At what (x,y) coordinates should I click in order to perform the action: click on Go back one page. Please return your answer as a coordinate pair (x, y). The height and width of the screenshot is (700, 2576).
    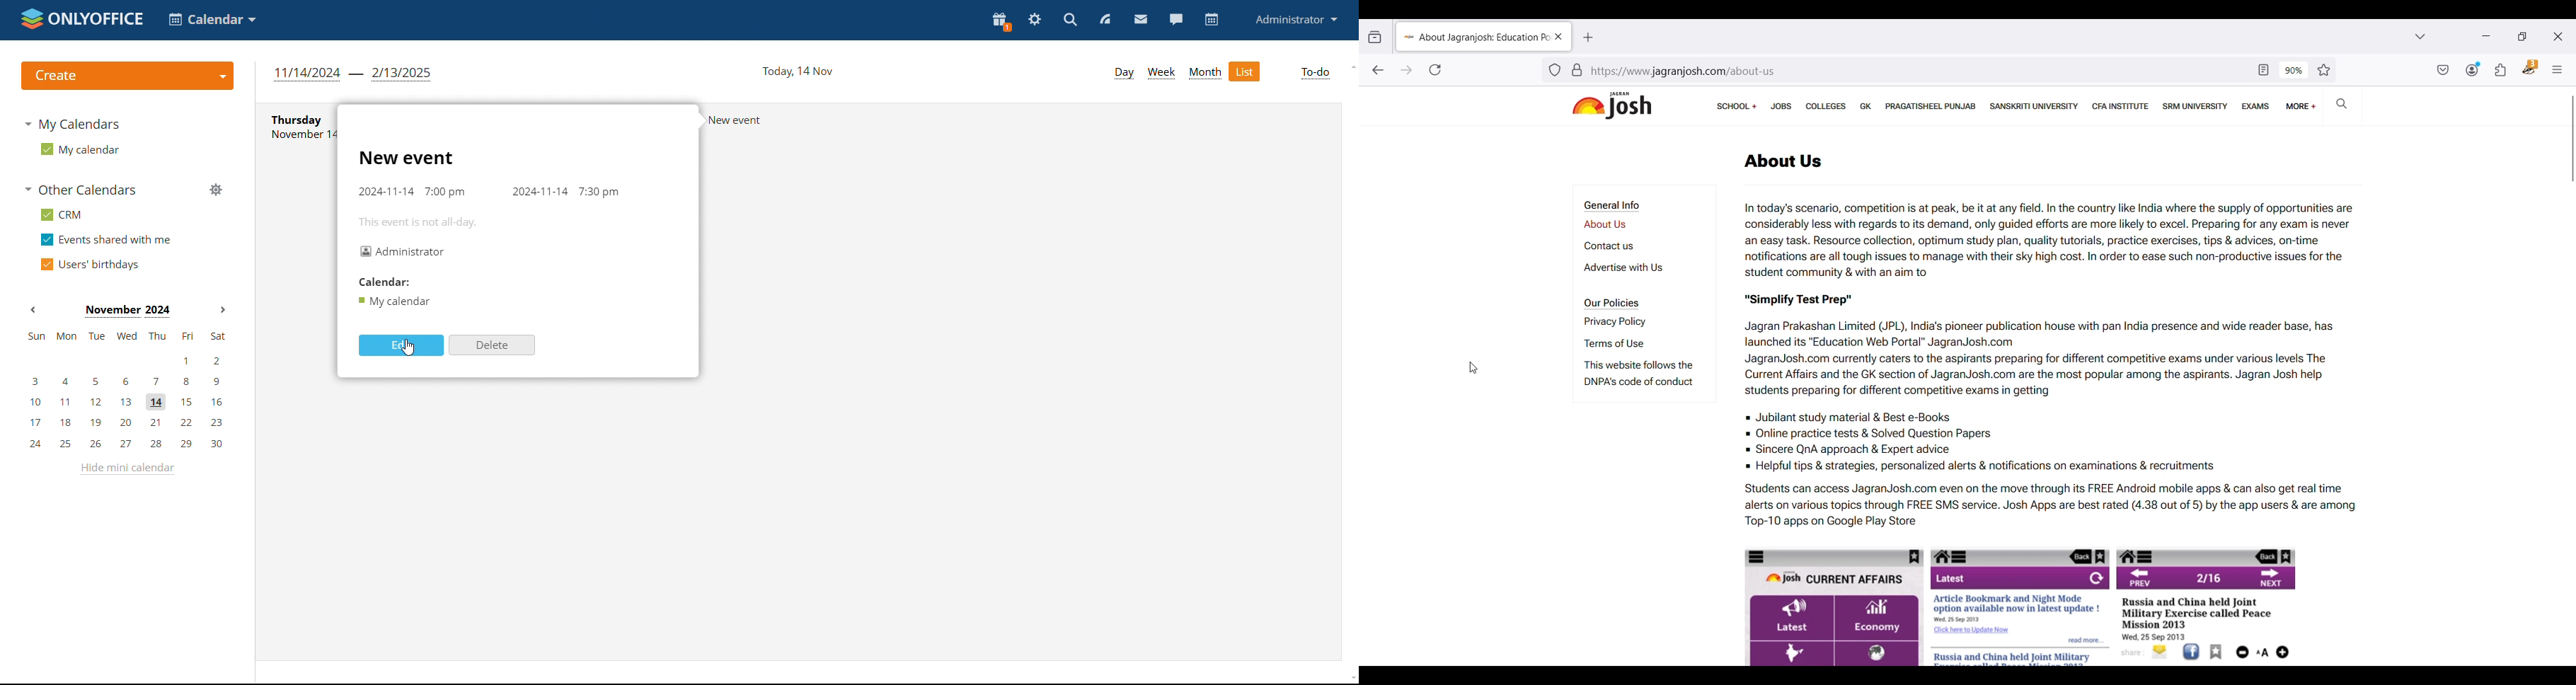
    Looking at the image, I should click on (1377, 70).